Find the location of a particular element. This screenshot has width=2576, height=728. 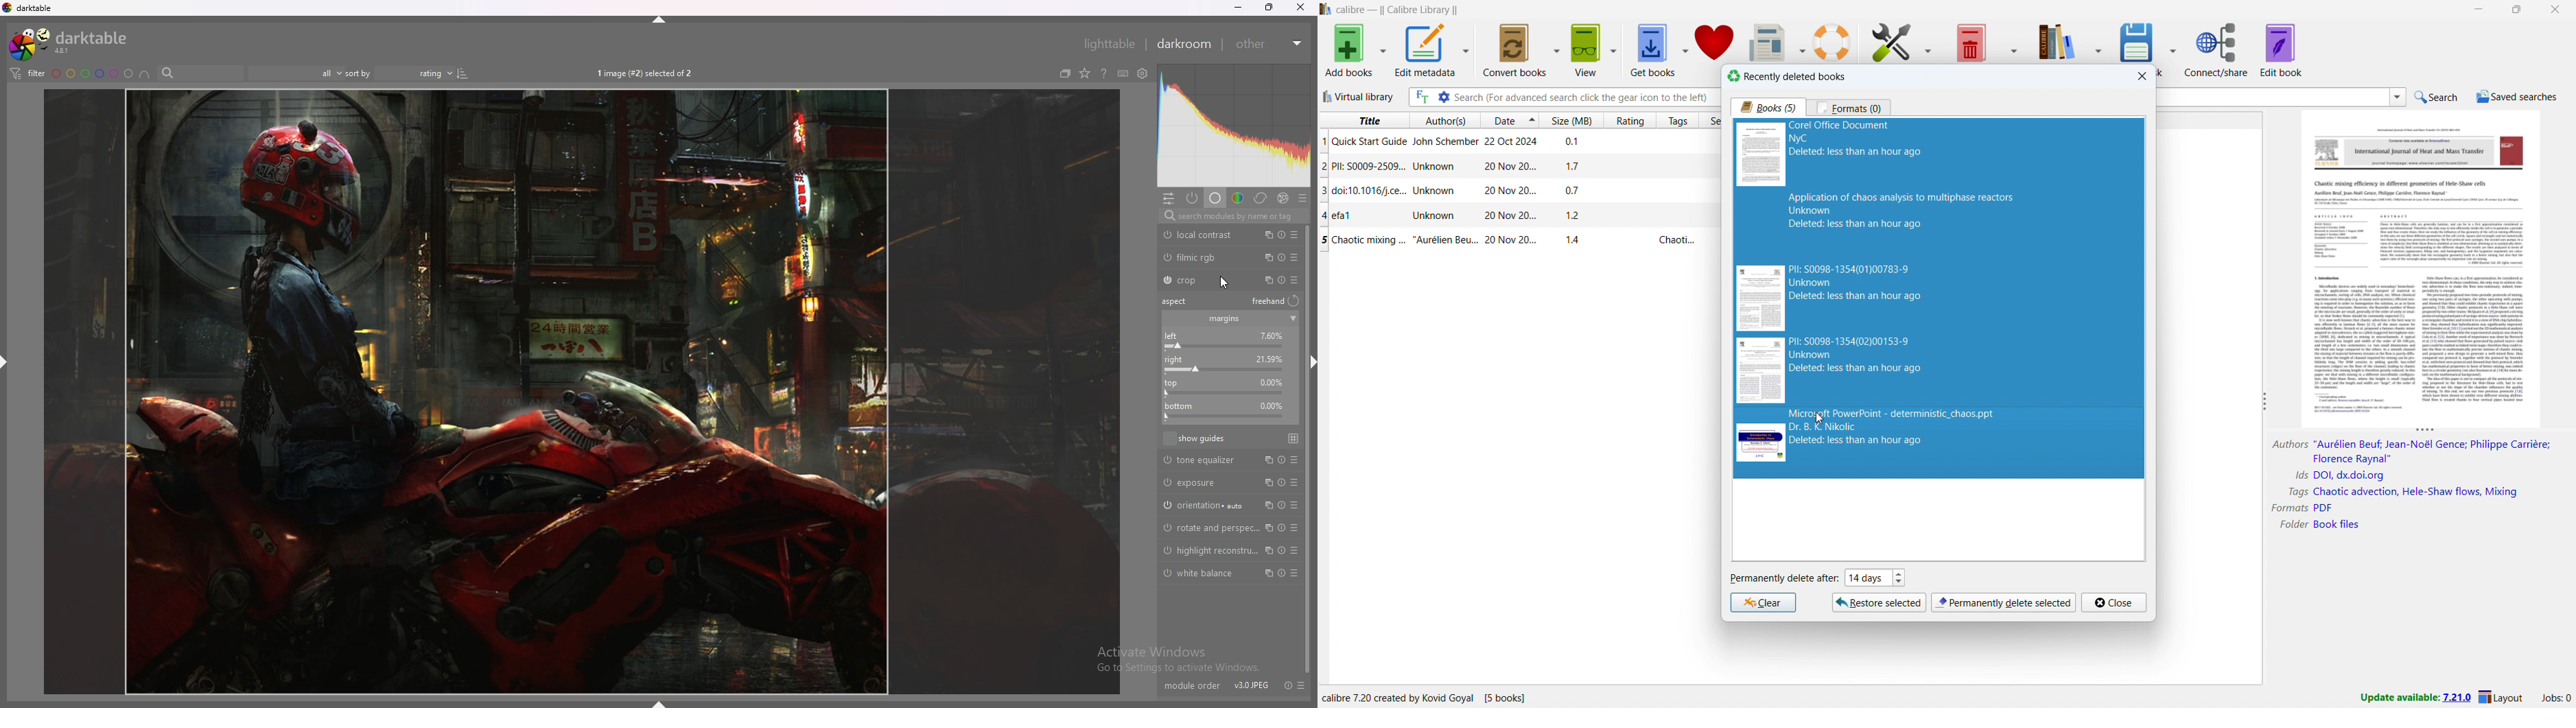

multiple instances action is located at coordinates (1266, 234).